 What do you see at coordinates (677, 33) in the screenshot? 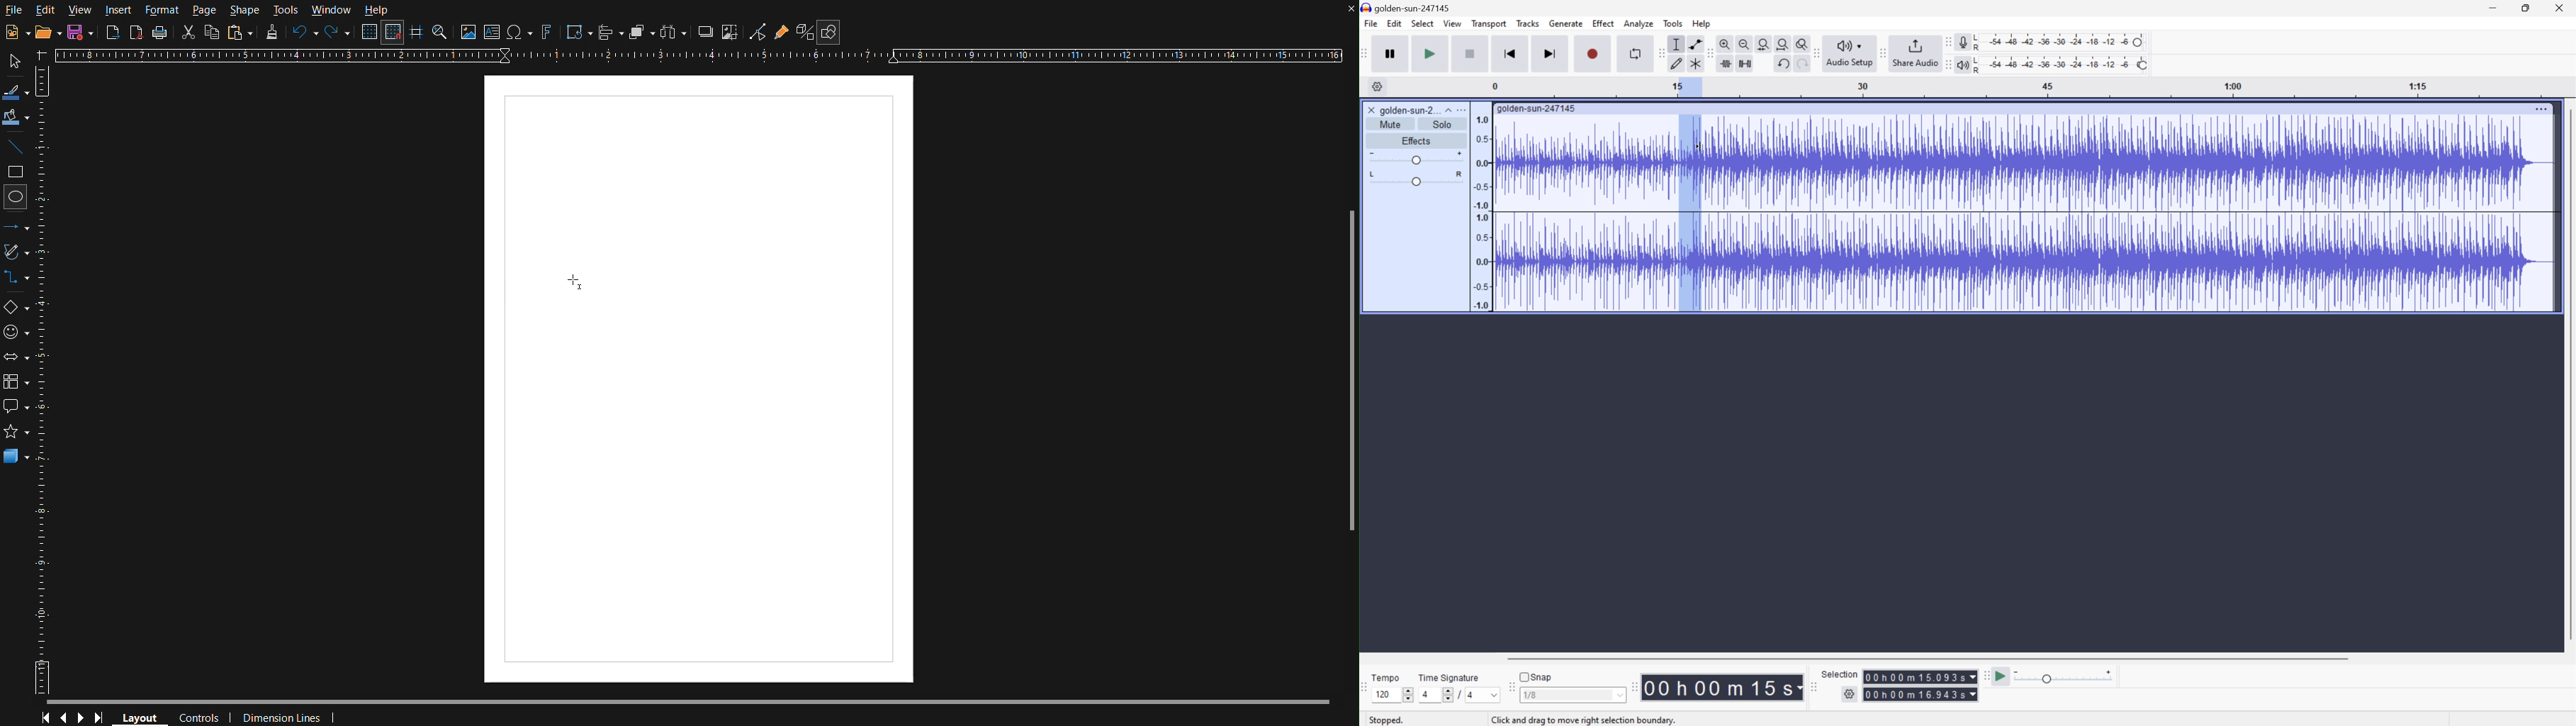
I see `Distribute objects` at bounding box center [677, 33].